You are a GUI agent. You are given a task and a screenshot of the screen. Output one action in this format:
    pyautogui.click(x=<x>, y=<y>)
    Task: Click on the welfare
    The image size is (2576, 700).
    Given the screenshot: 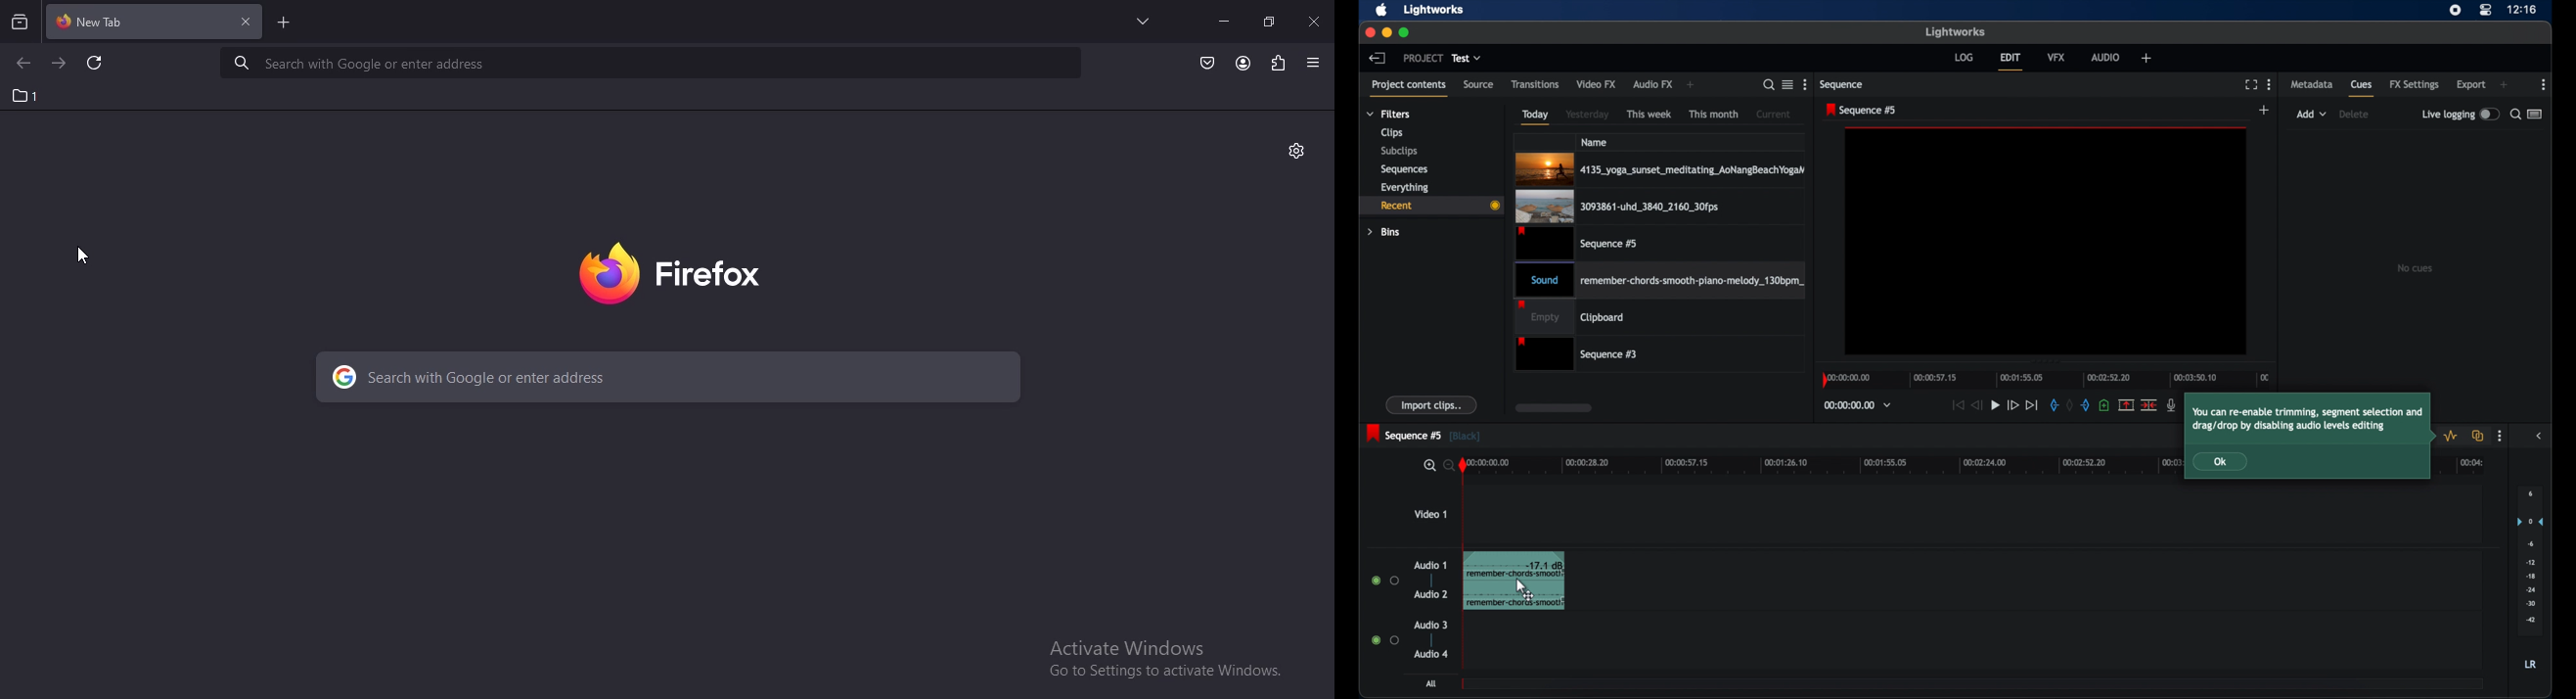 What is the action you would take?
    pyautogui.click(x=2147, y=58)
    